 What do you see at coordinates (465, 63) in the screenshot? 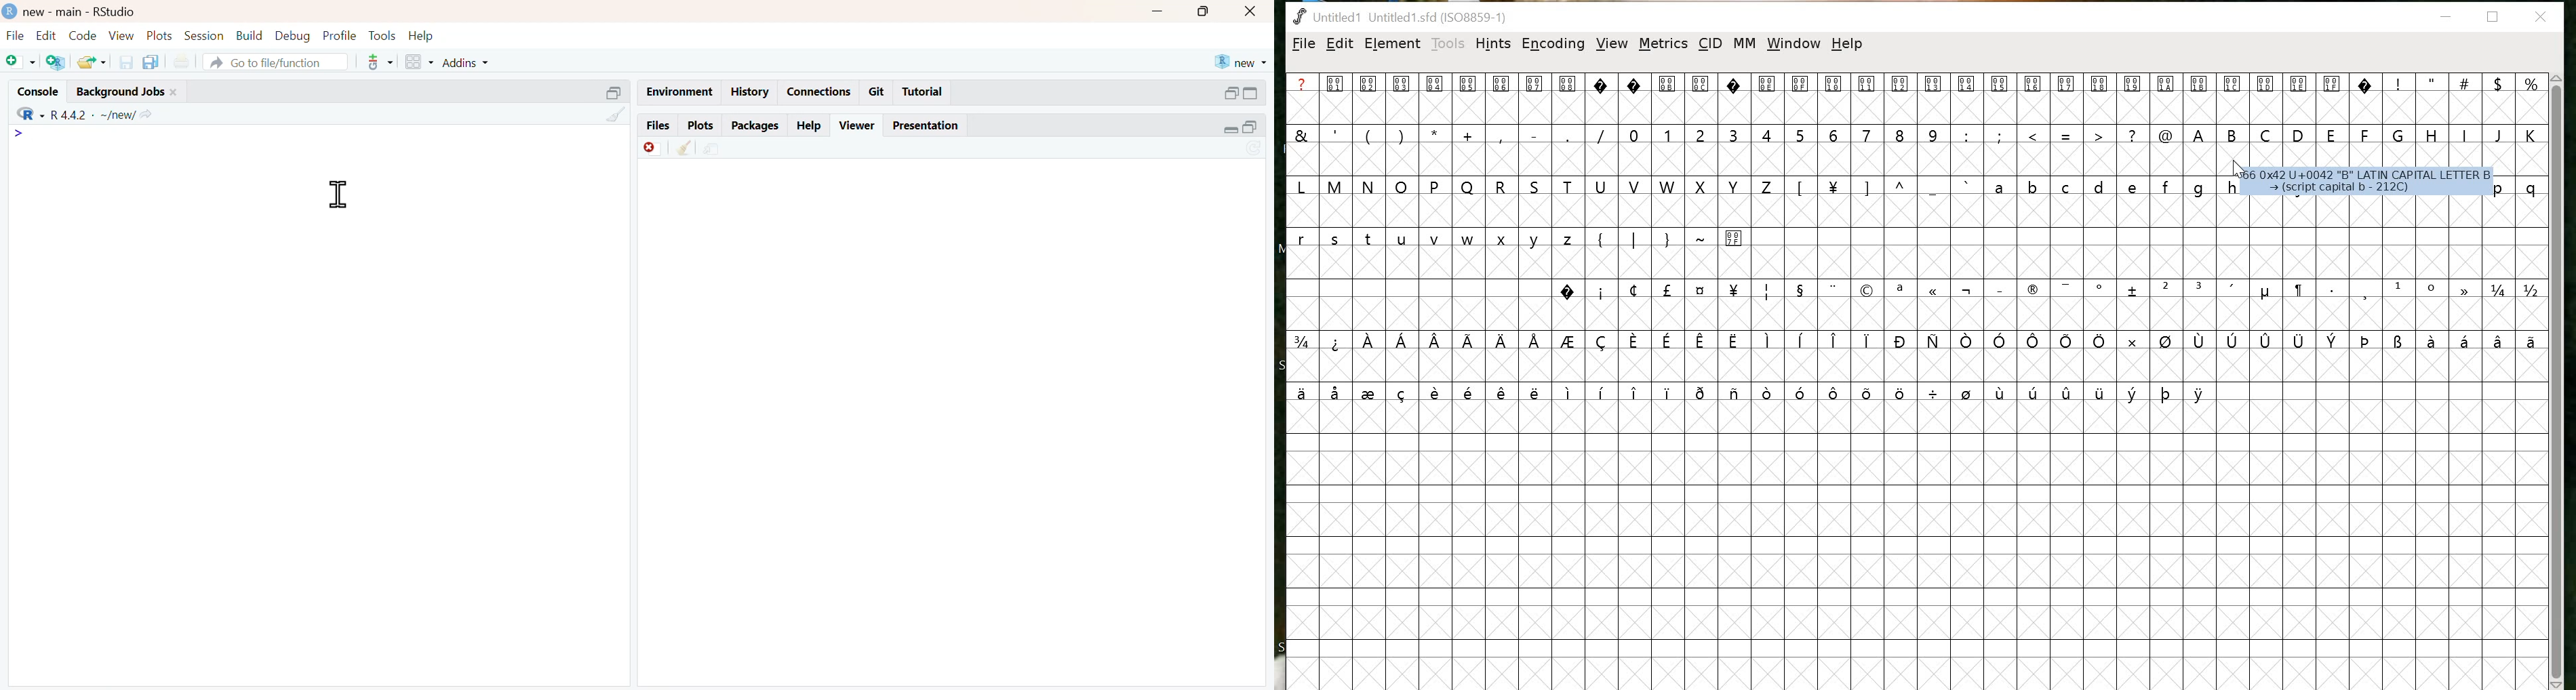
I see `Addins +` at bounding box center [465, 63].